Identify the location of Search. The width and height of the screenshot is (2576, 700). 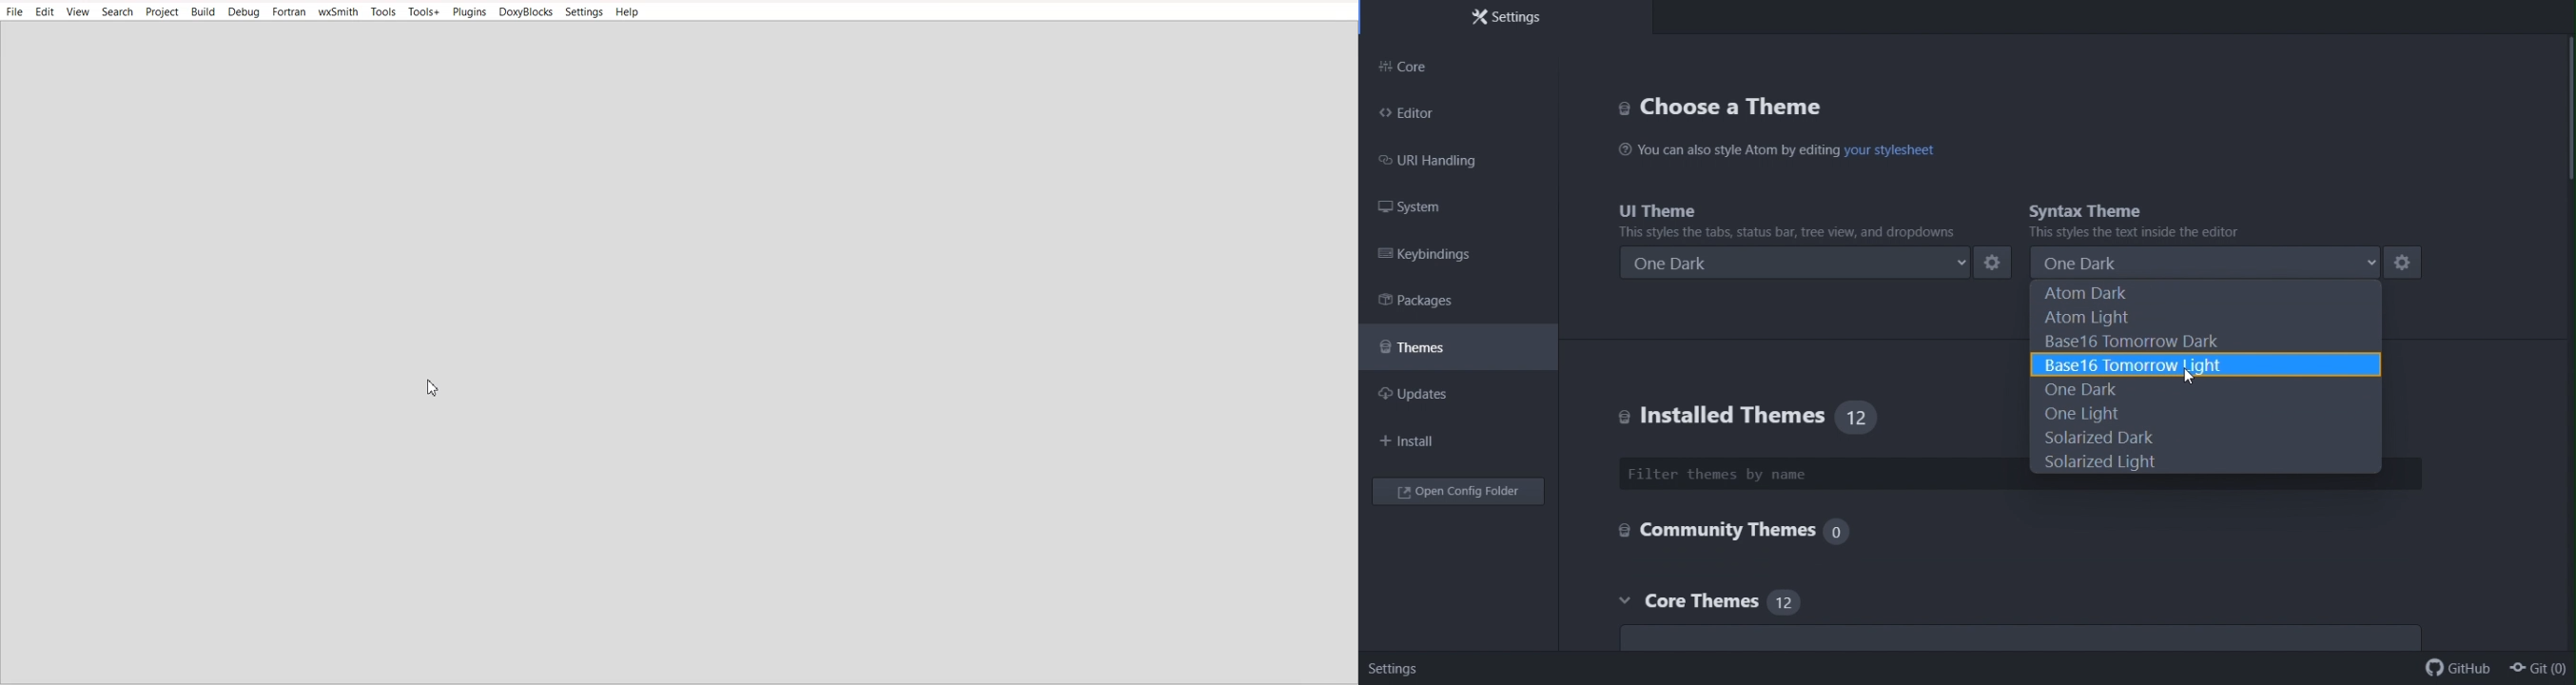
(117, 11).